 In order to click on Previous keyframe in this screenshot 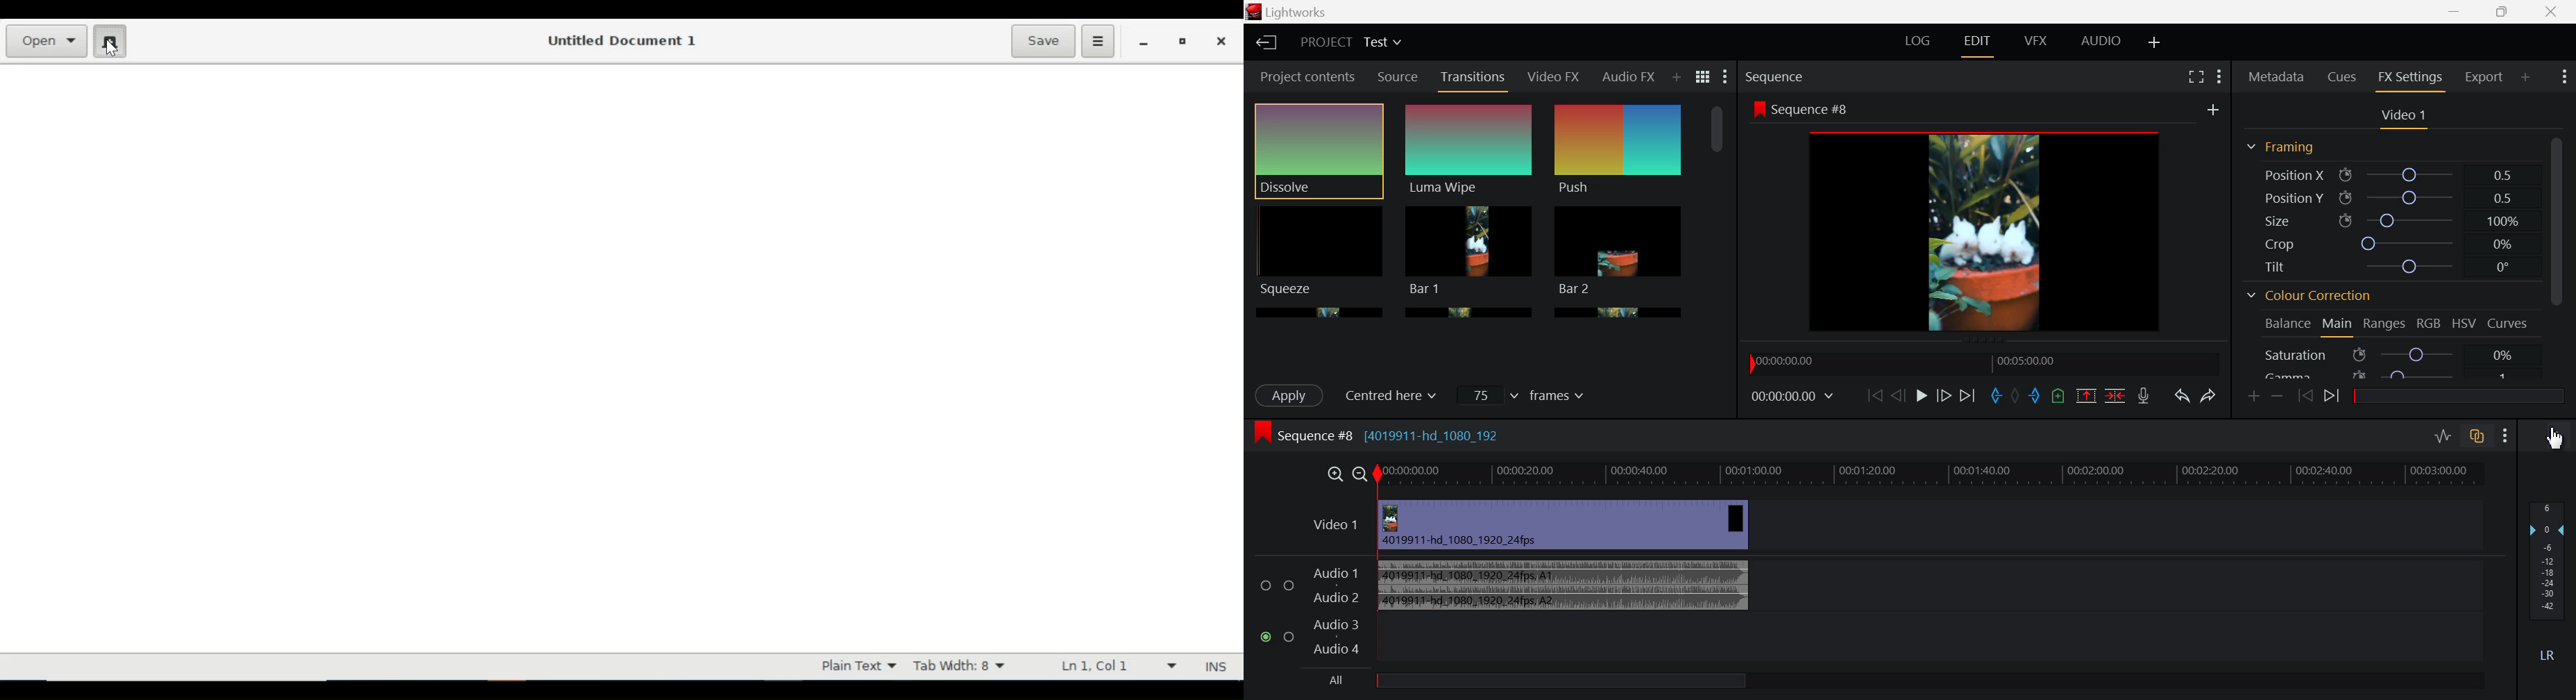, I will do `click(2303, 394)`.